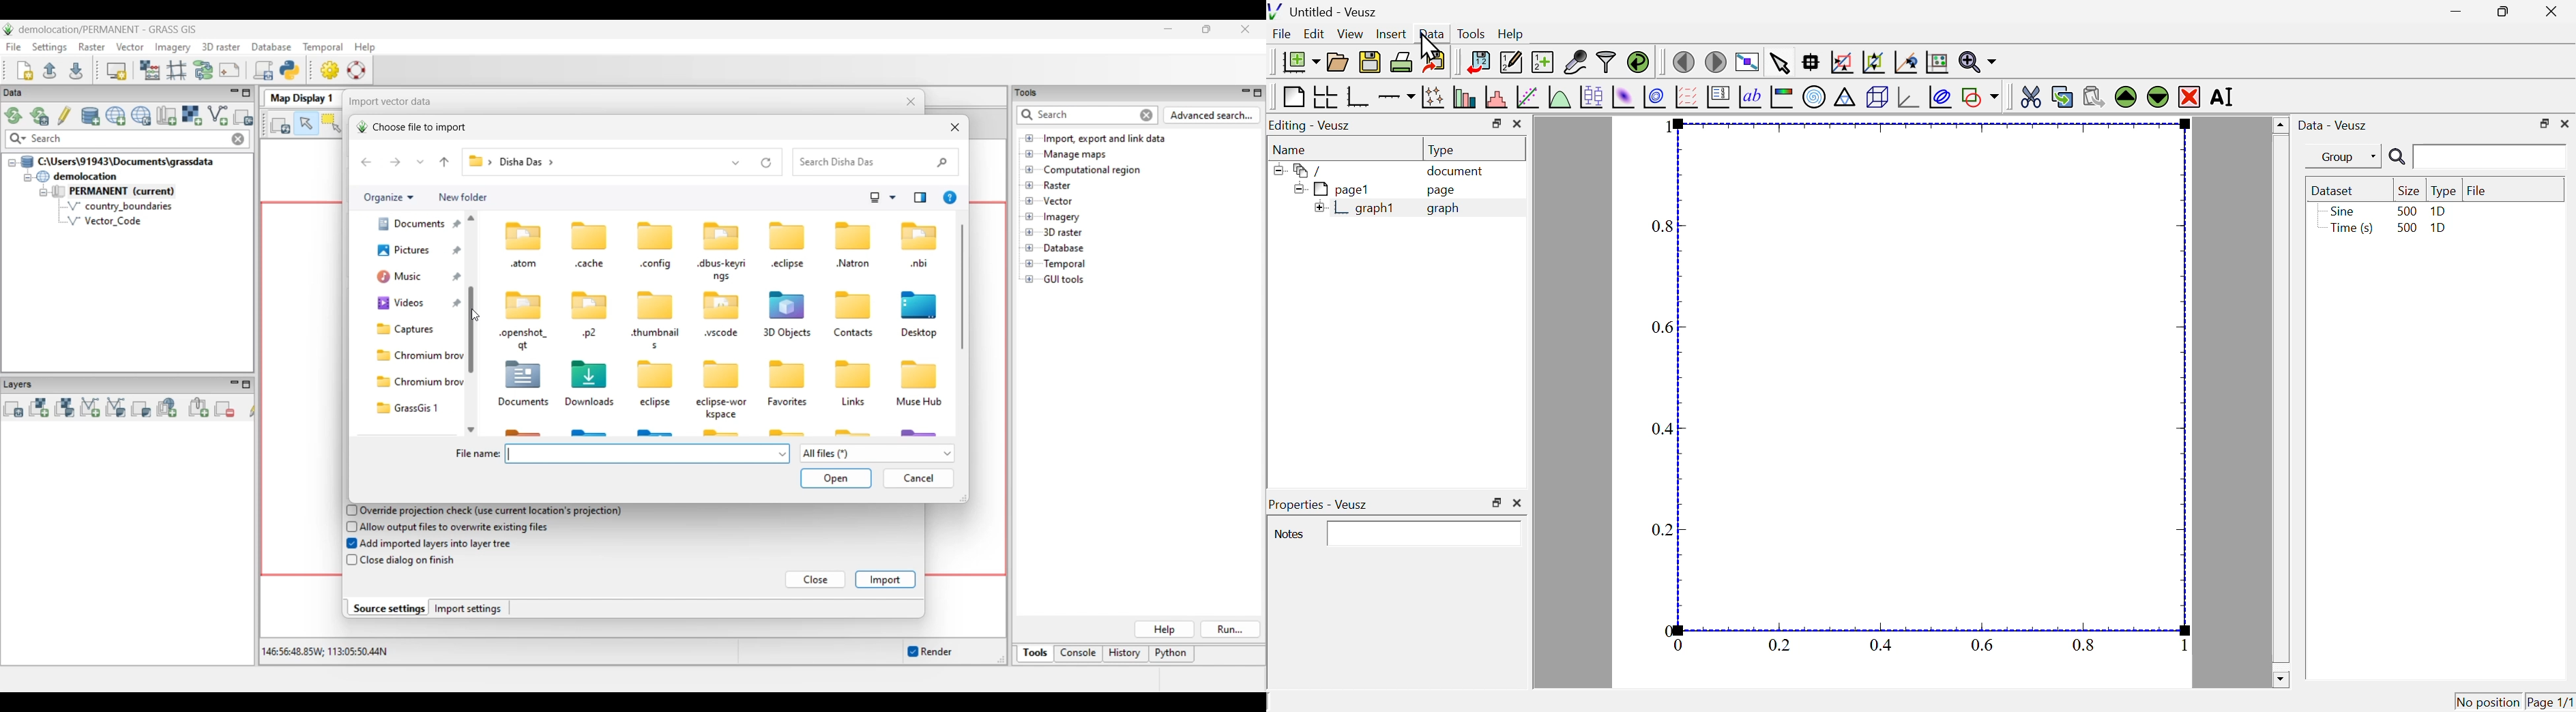 The image size is (2576, 728). I want to click on 1, so click(2177, 645).